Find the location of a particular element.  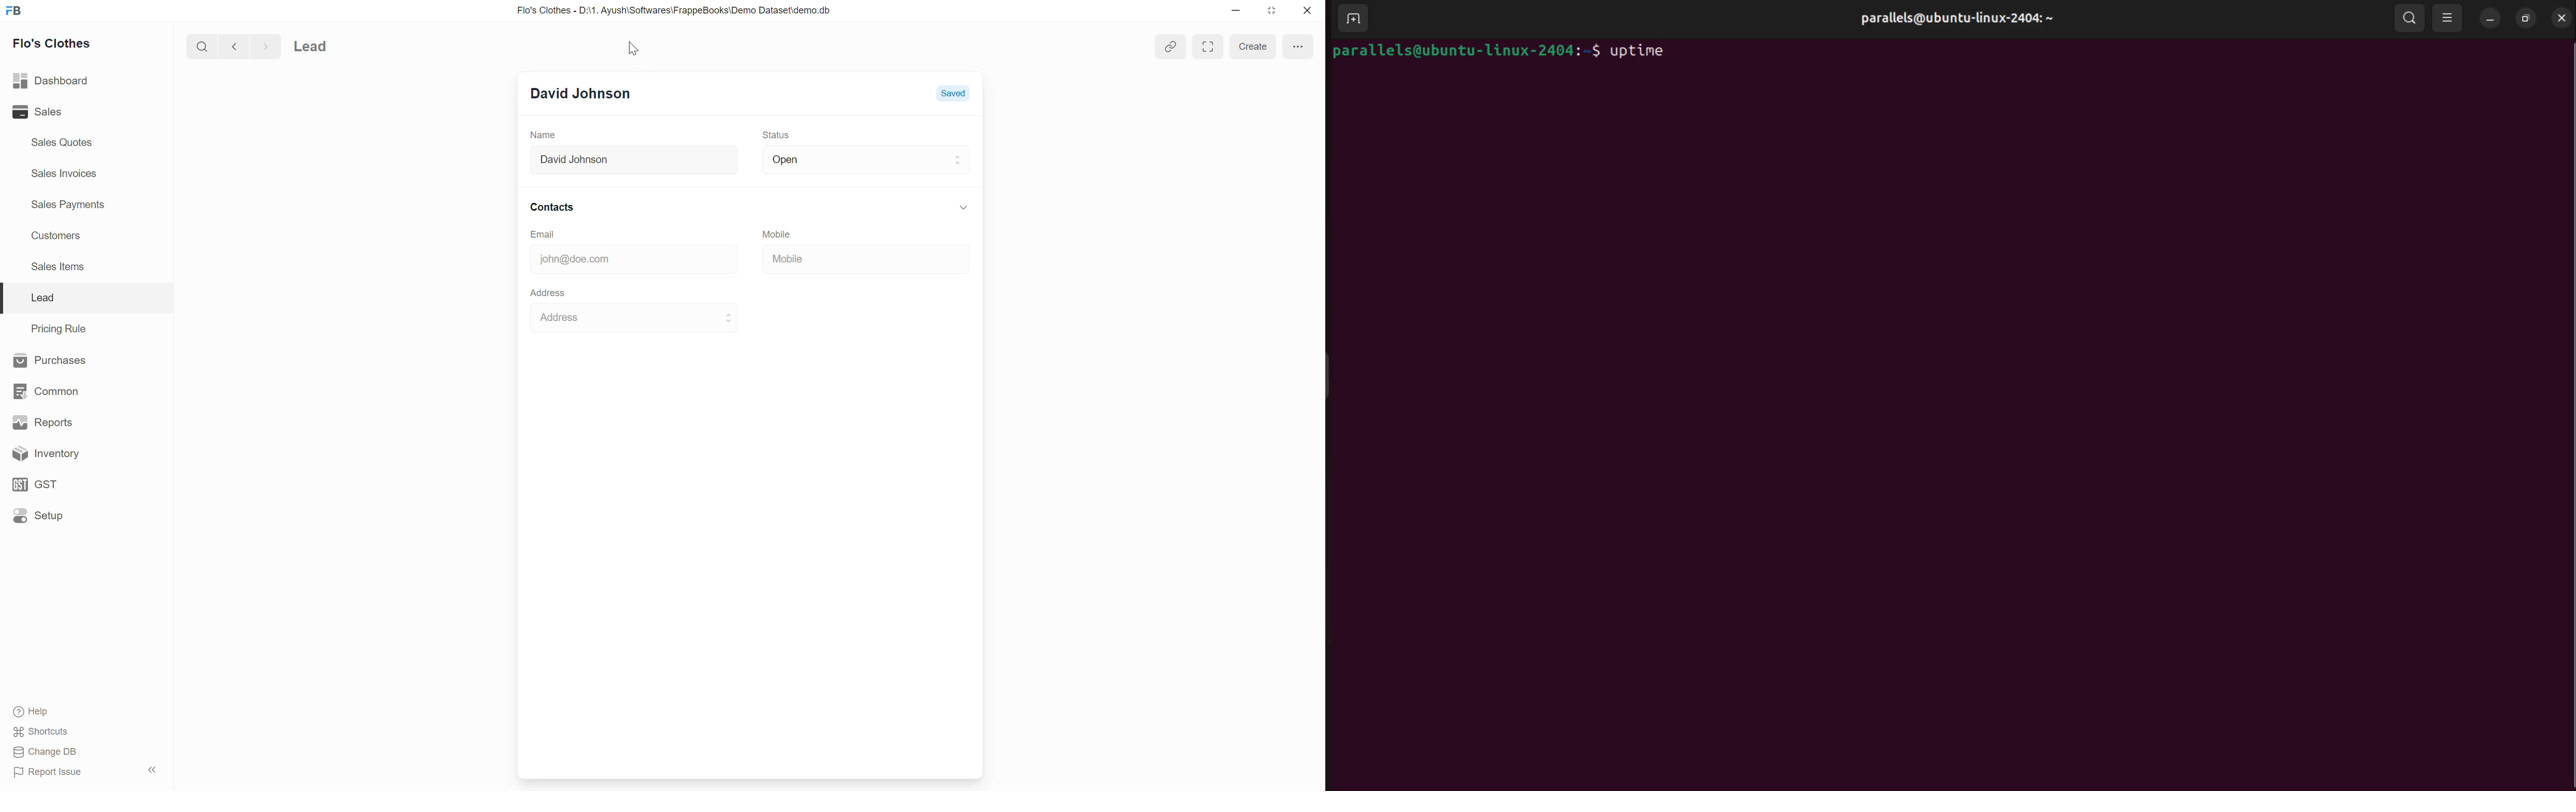

FB is located at coordinates (14, 11).